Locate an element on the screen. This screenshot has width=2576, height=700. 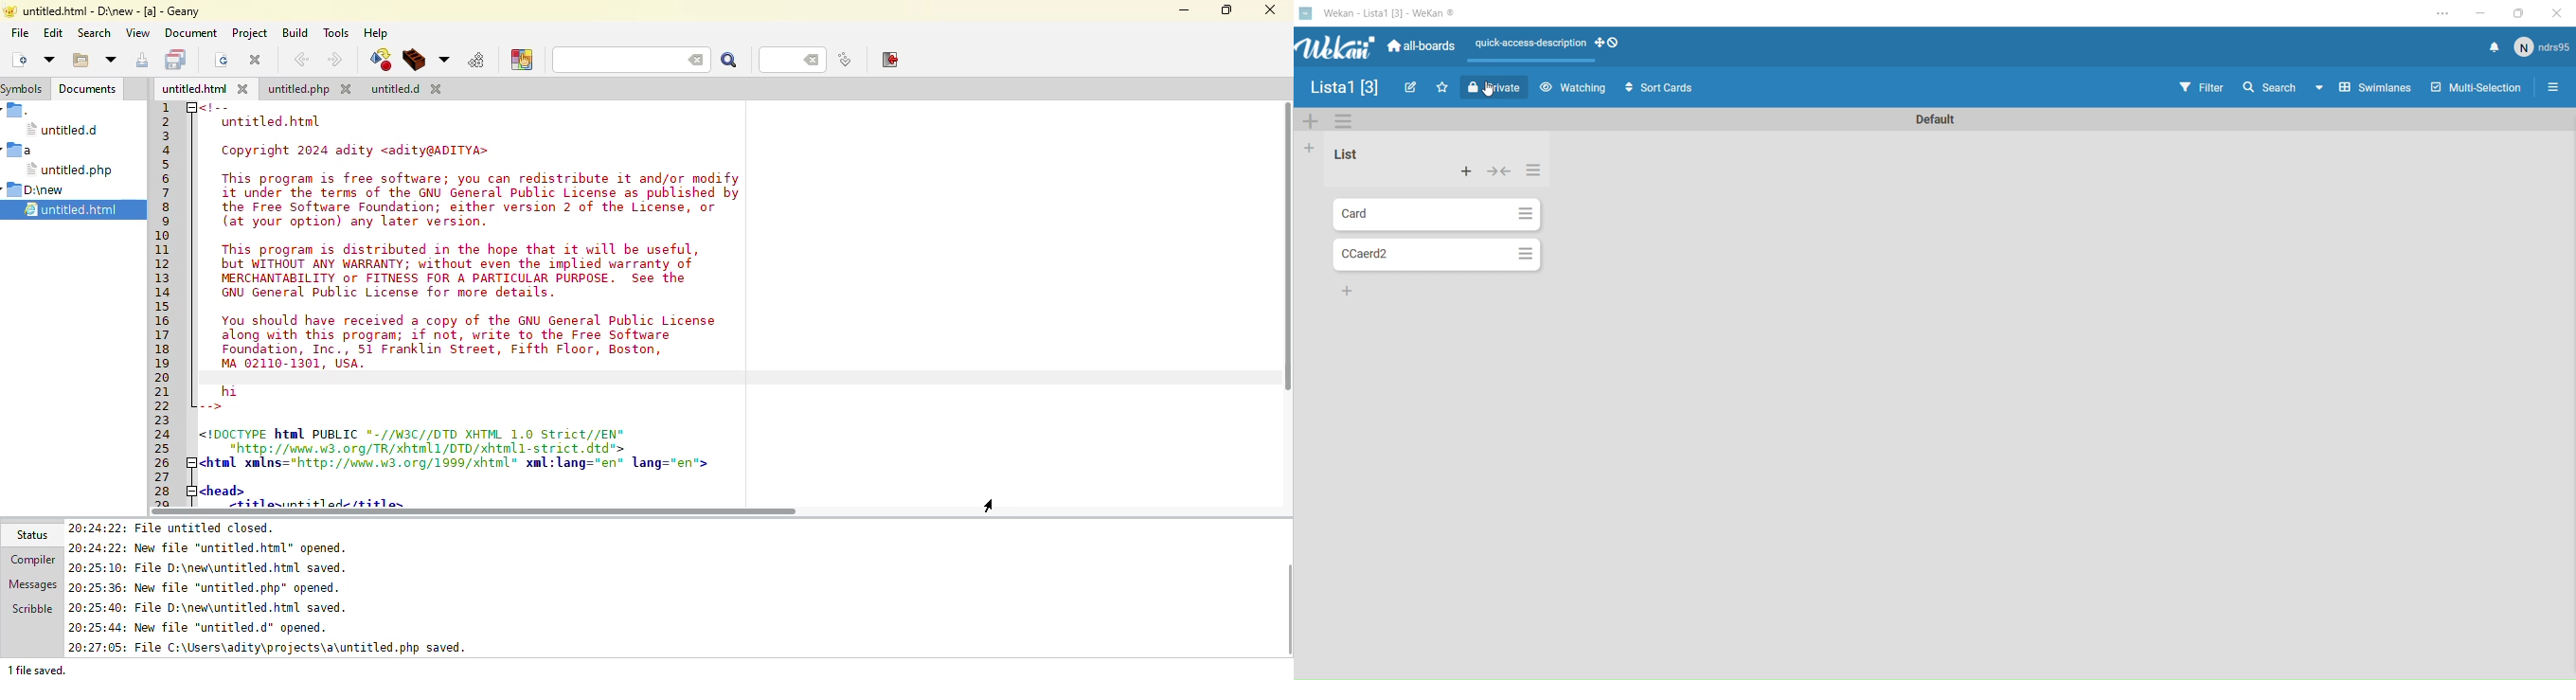
Watching is located at coordinates (1572, 89).